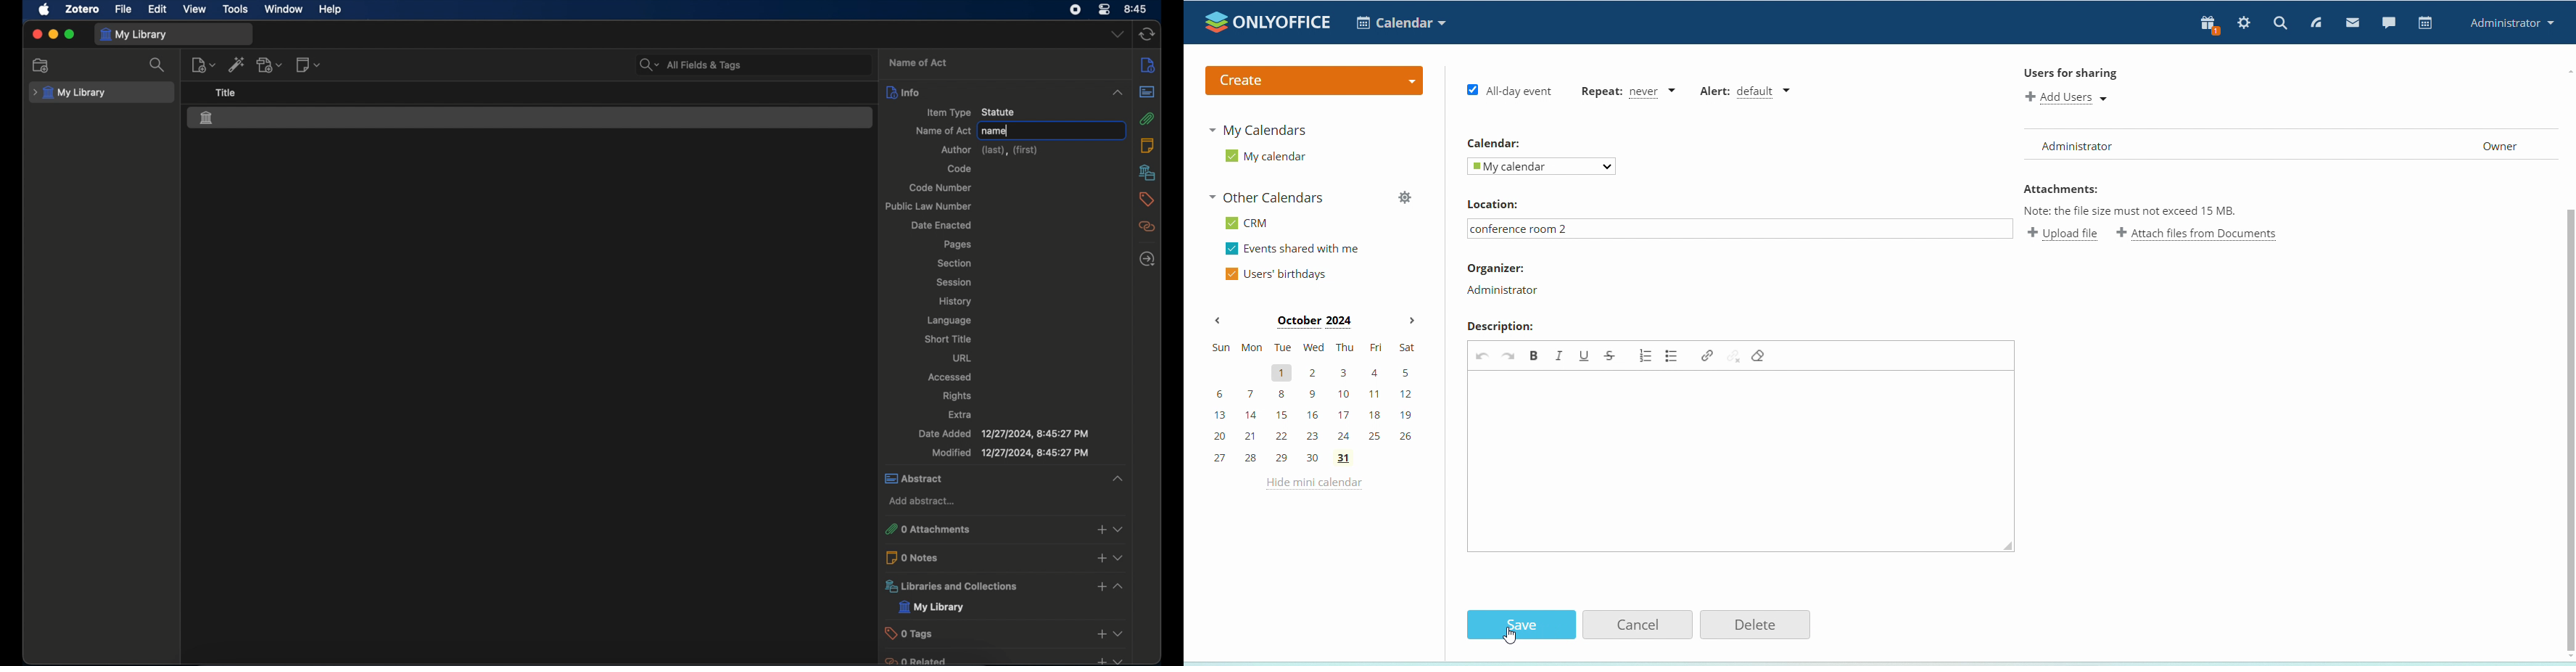  Describe the element at coordinates (983, 530) in the screenshot. I see `0 attachments` at that location.